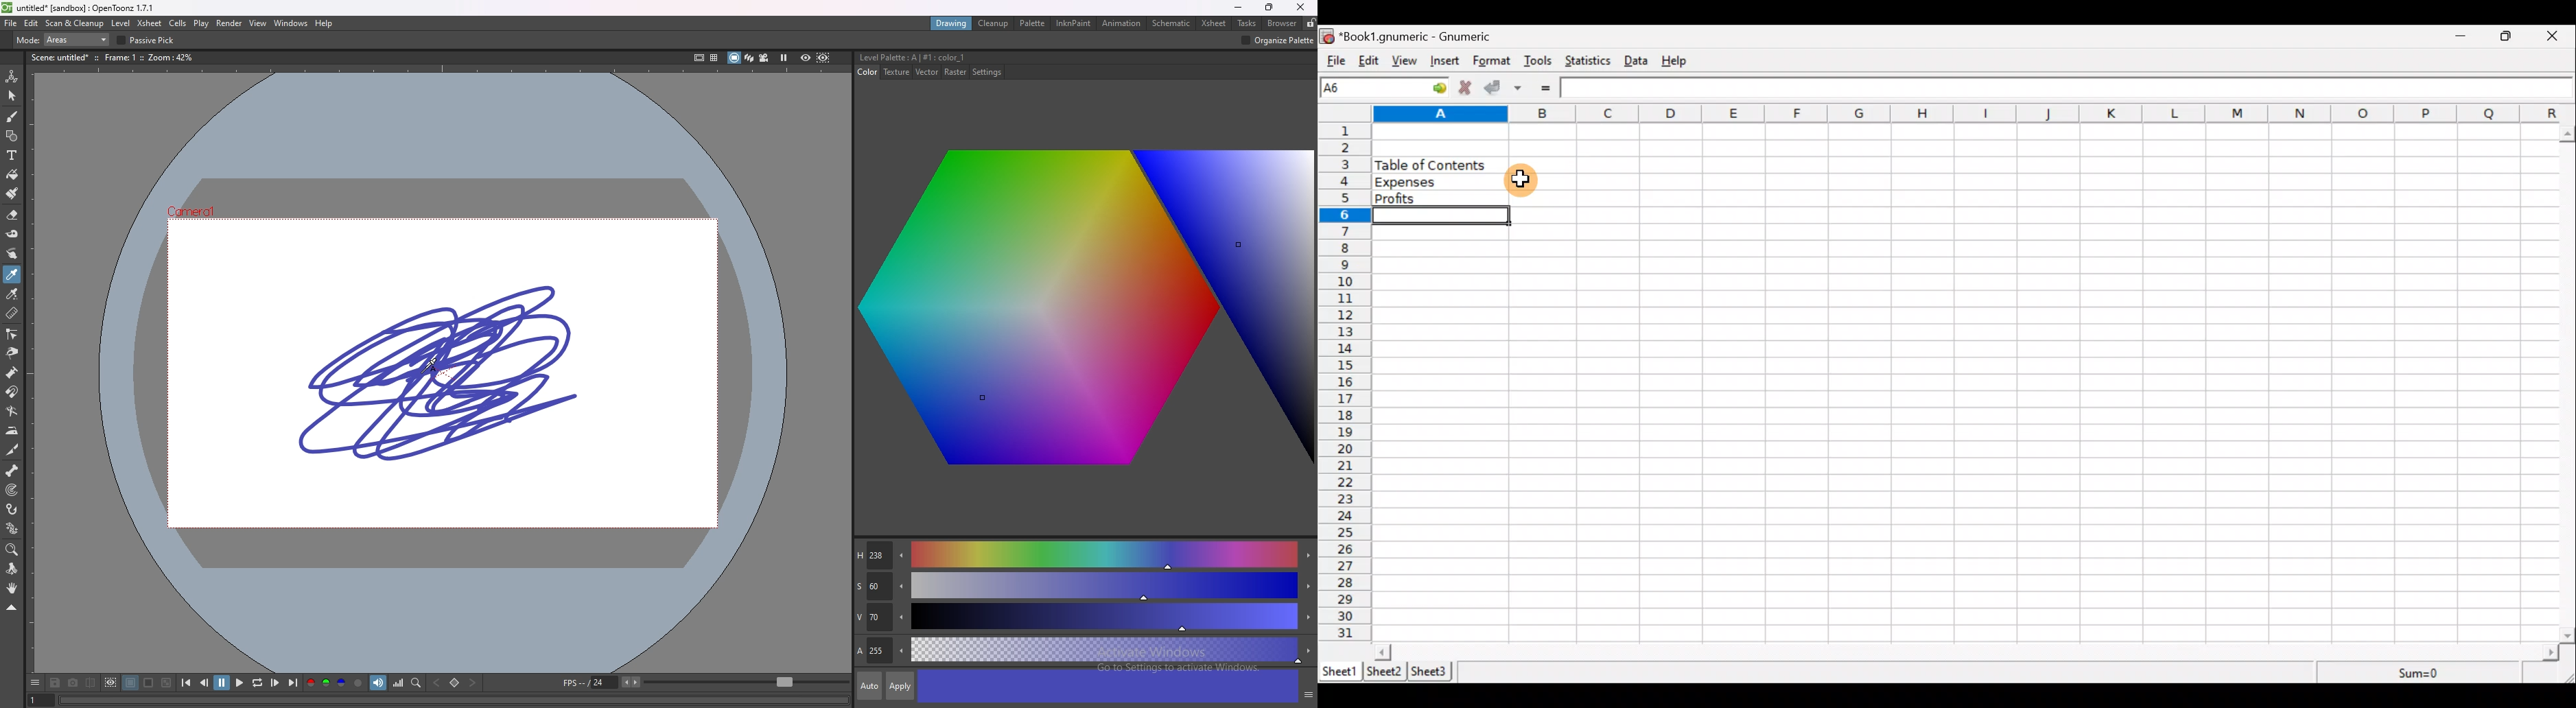 Image resolution: width=2576 pixels, height=728 pixels. What do you see at coordinates (1084, 555) in the screenshot?
I see `hue` at bounding box center [1084, 555].